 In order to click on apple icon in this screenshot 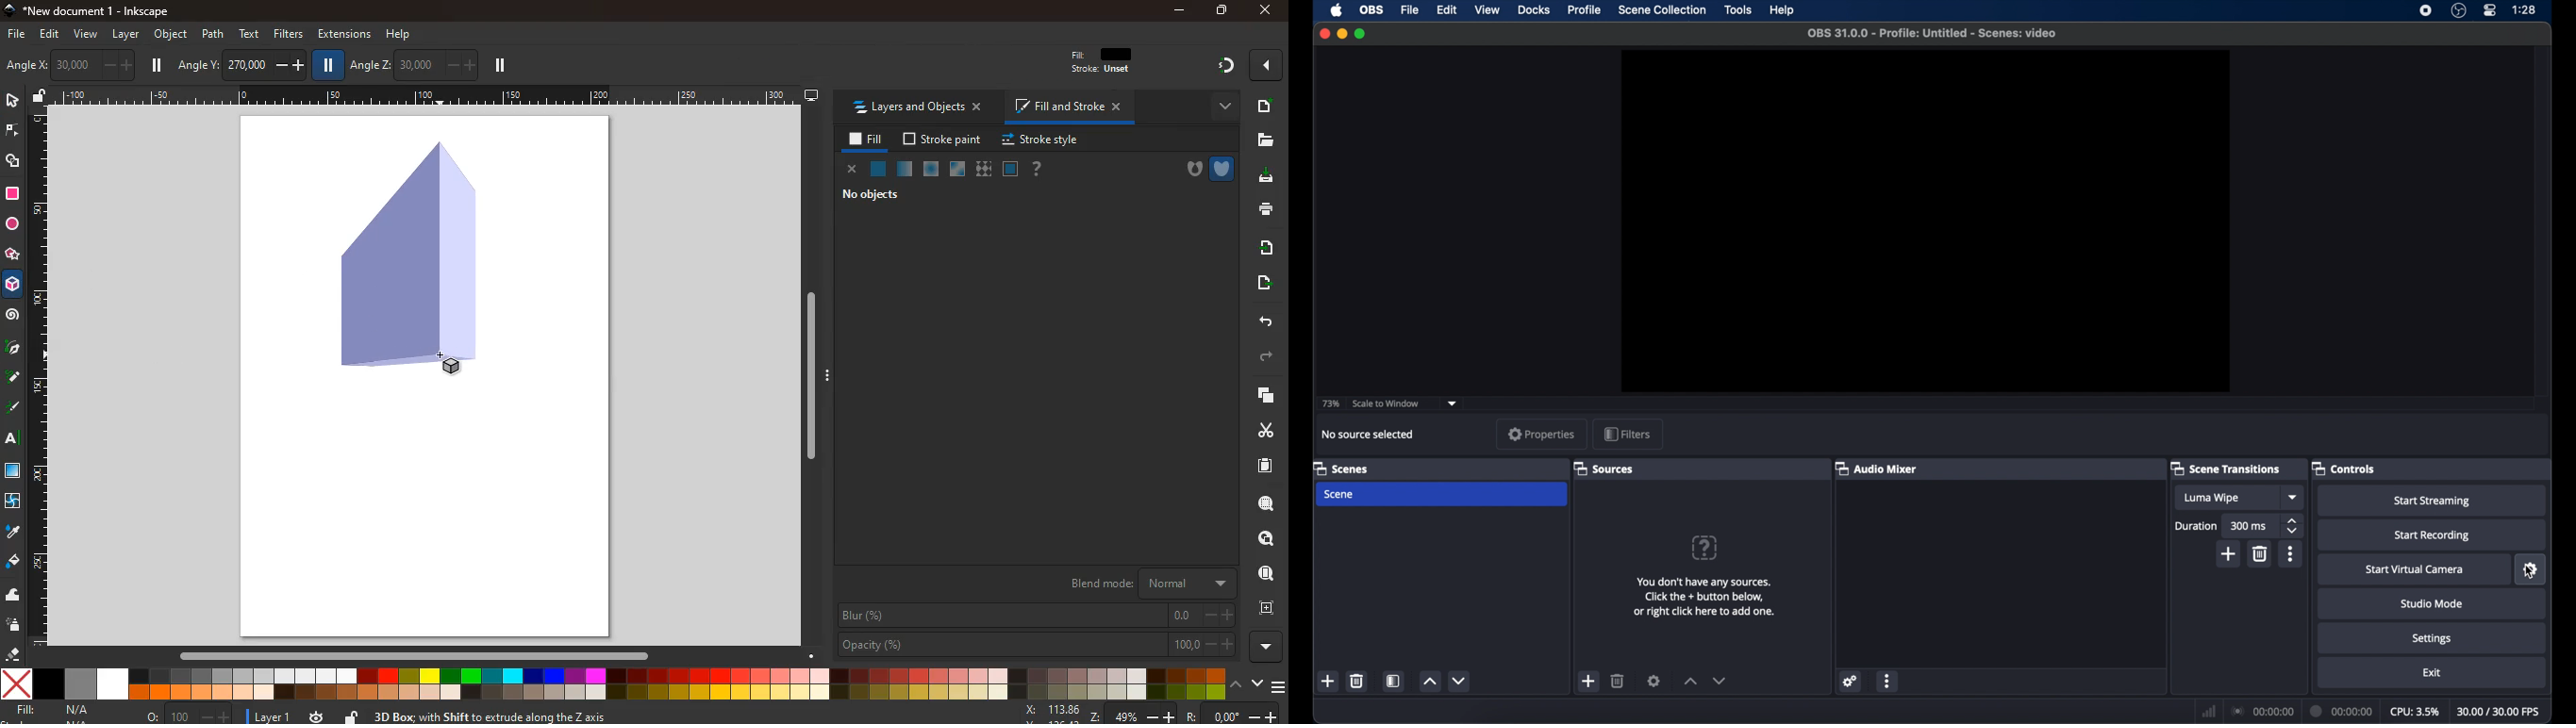, I will do `click(1336, 11)`.